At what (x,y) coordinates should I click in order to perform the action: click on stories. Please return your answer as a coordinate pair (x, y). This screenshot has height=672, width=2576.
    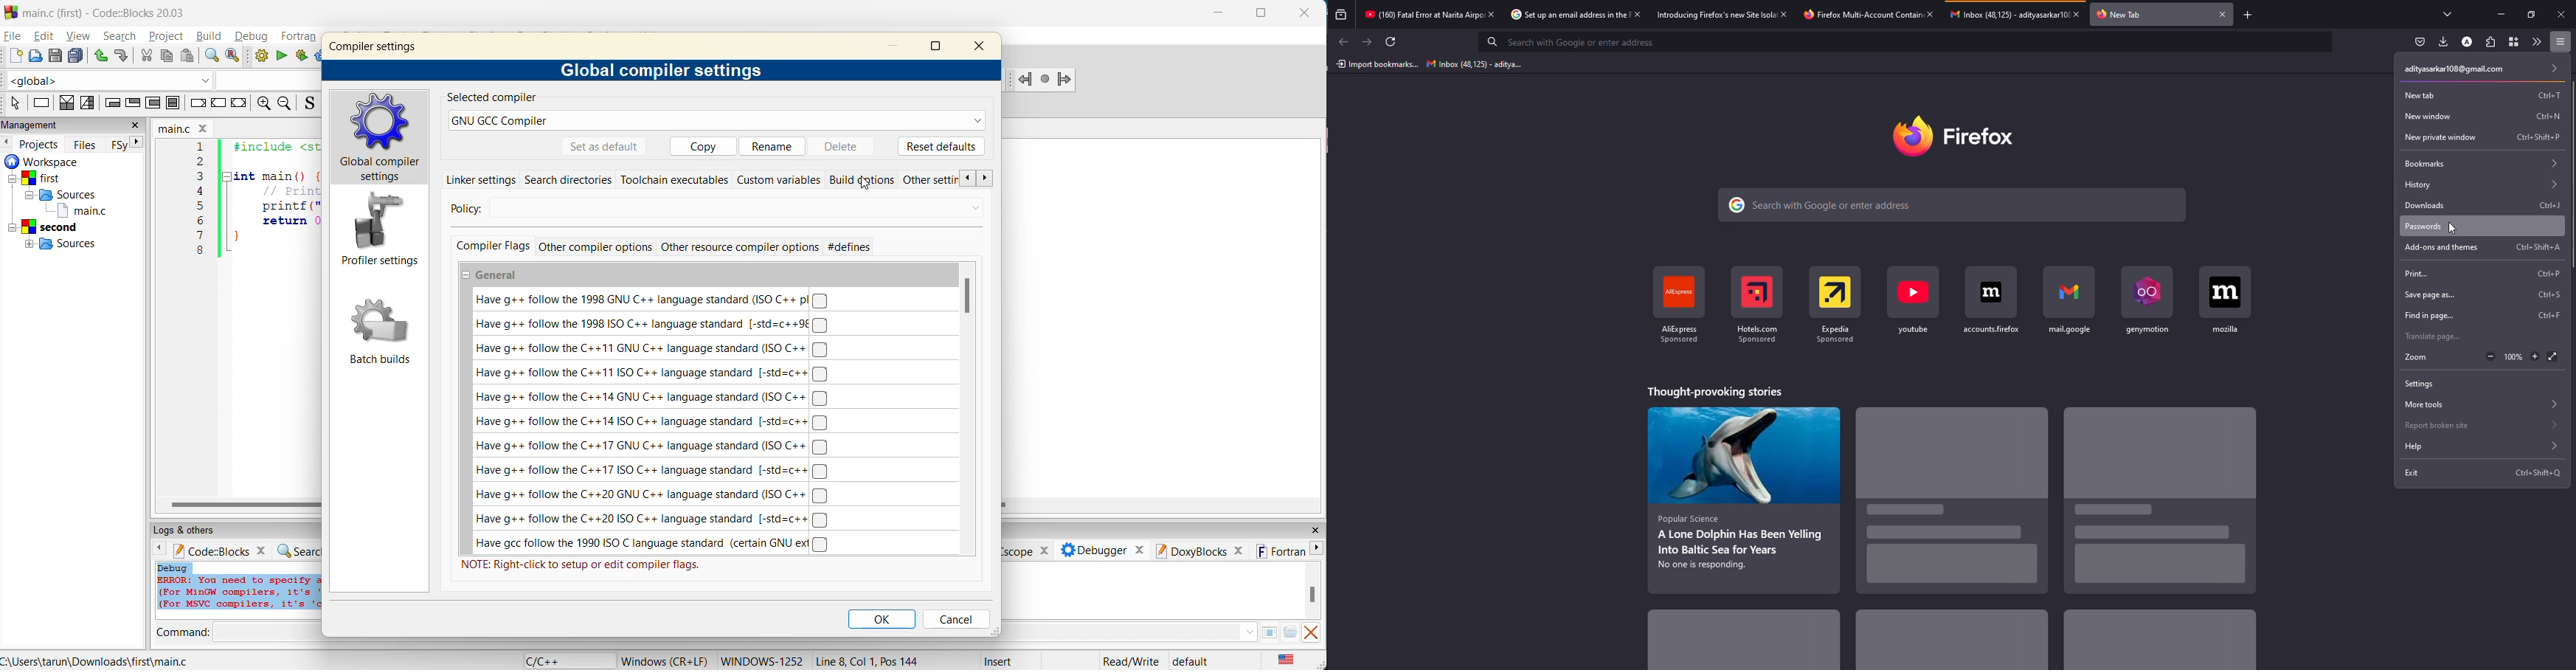
    Looking at the image, I should click on (2156, 647).